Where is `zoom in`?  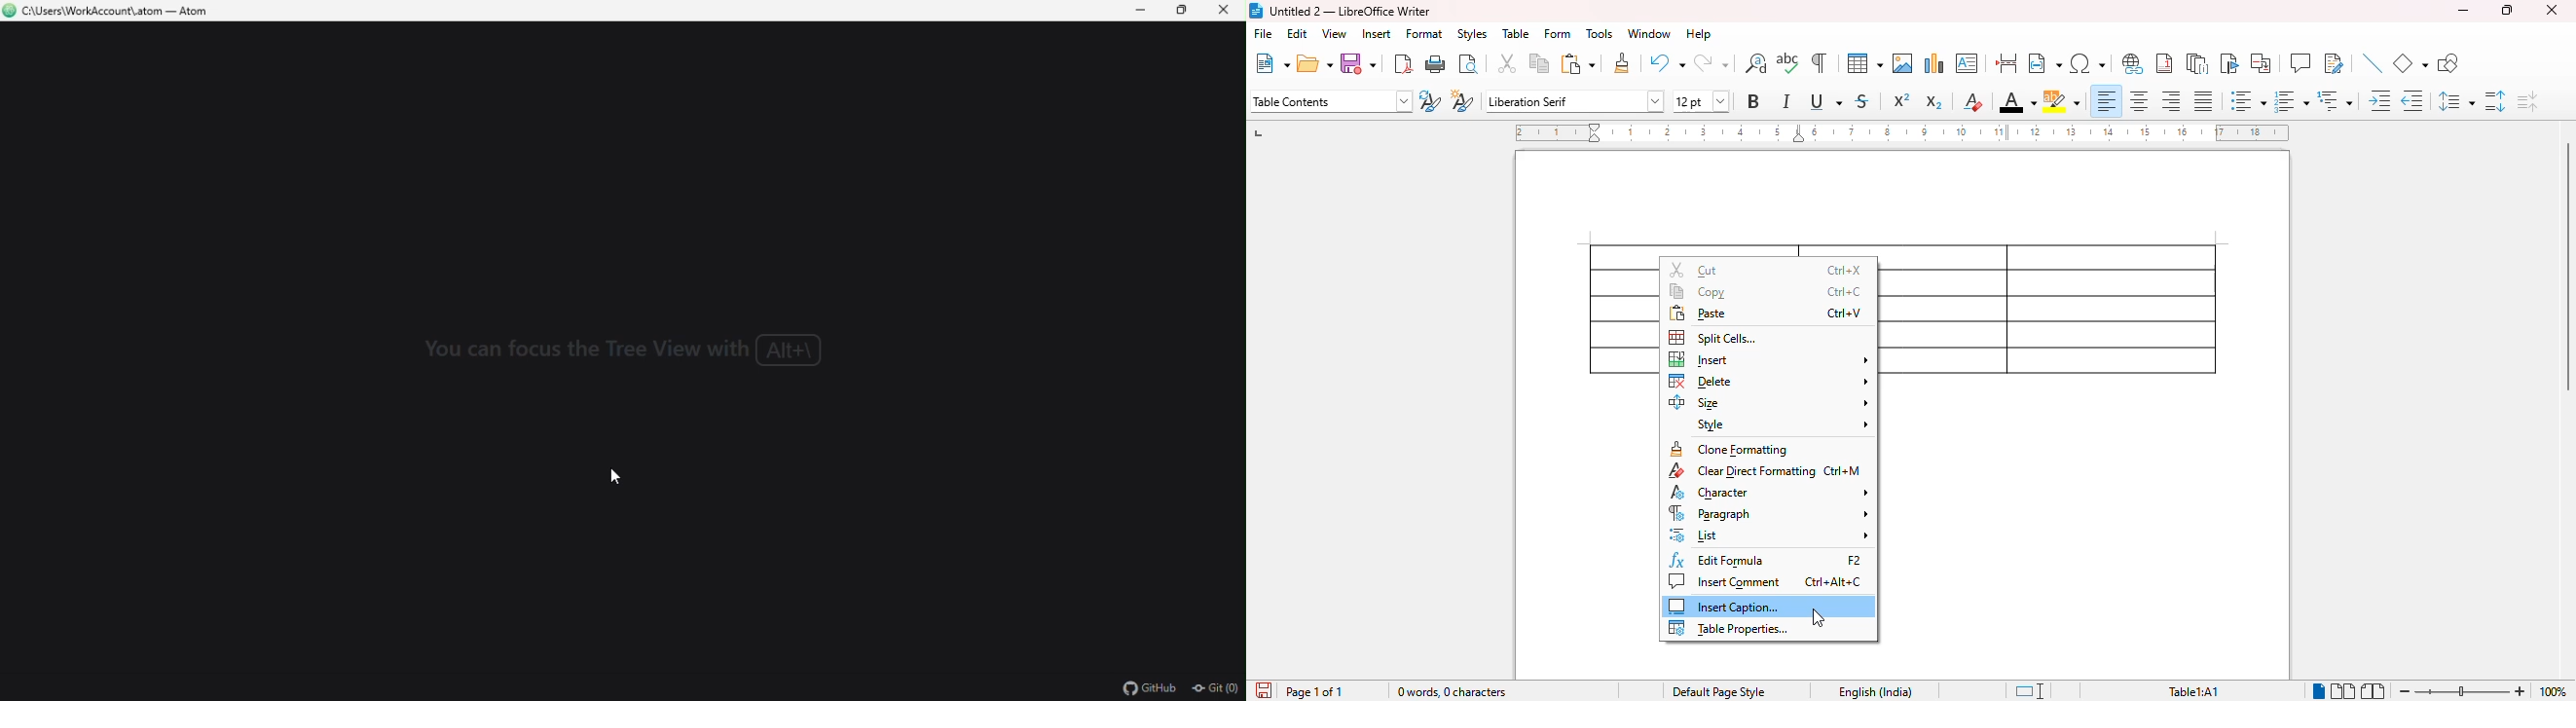
zoom in is located at coordinates (2521, 691).